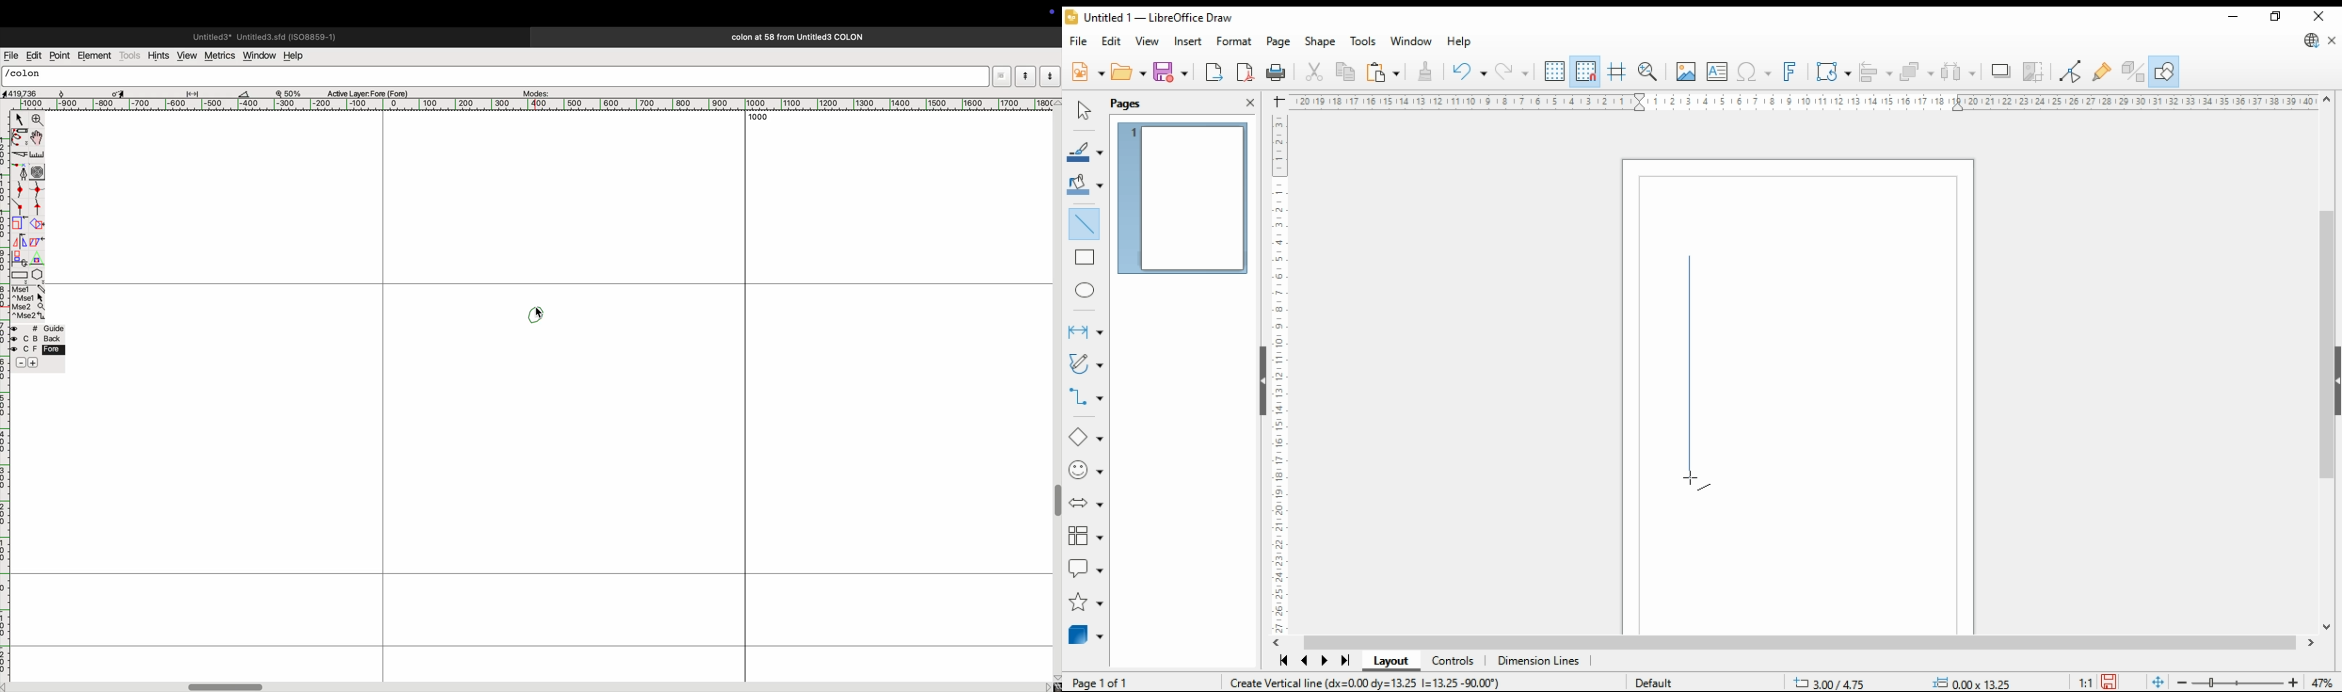  Describe the element at coordinates (33, 55) in the screenshot. I see `edit` at that location.